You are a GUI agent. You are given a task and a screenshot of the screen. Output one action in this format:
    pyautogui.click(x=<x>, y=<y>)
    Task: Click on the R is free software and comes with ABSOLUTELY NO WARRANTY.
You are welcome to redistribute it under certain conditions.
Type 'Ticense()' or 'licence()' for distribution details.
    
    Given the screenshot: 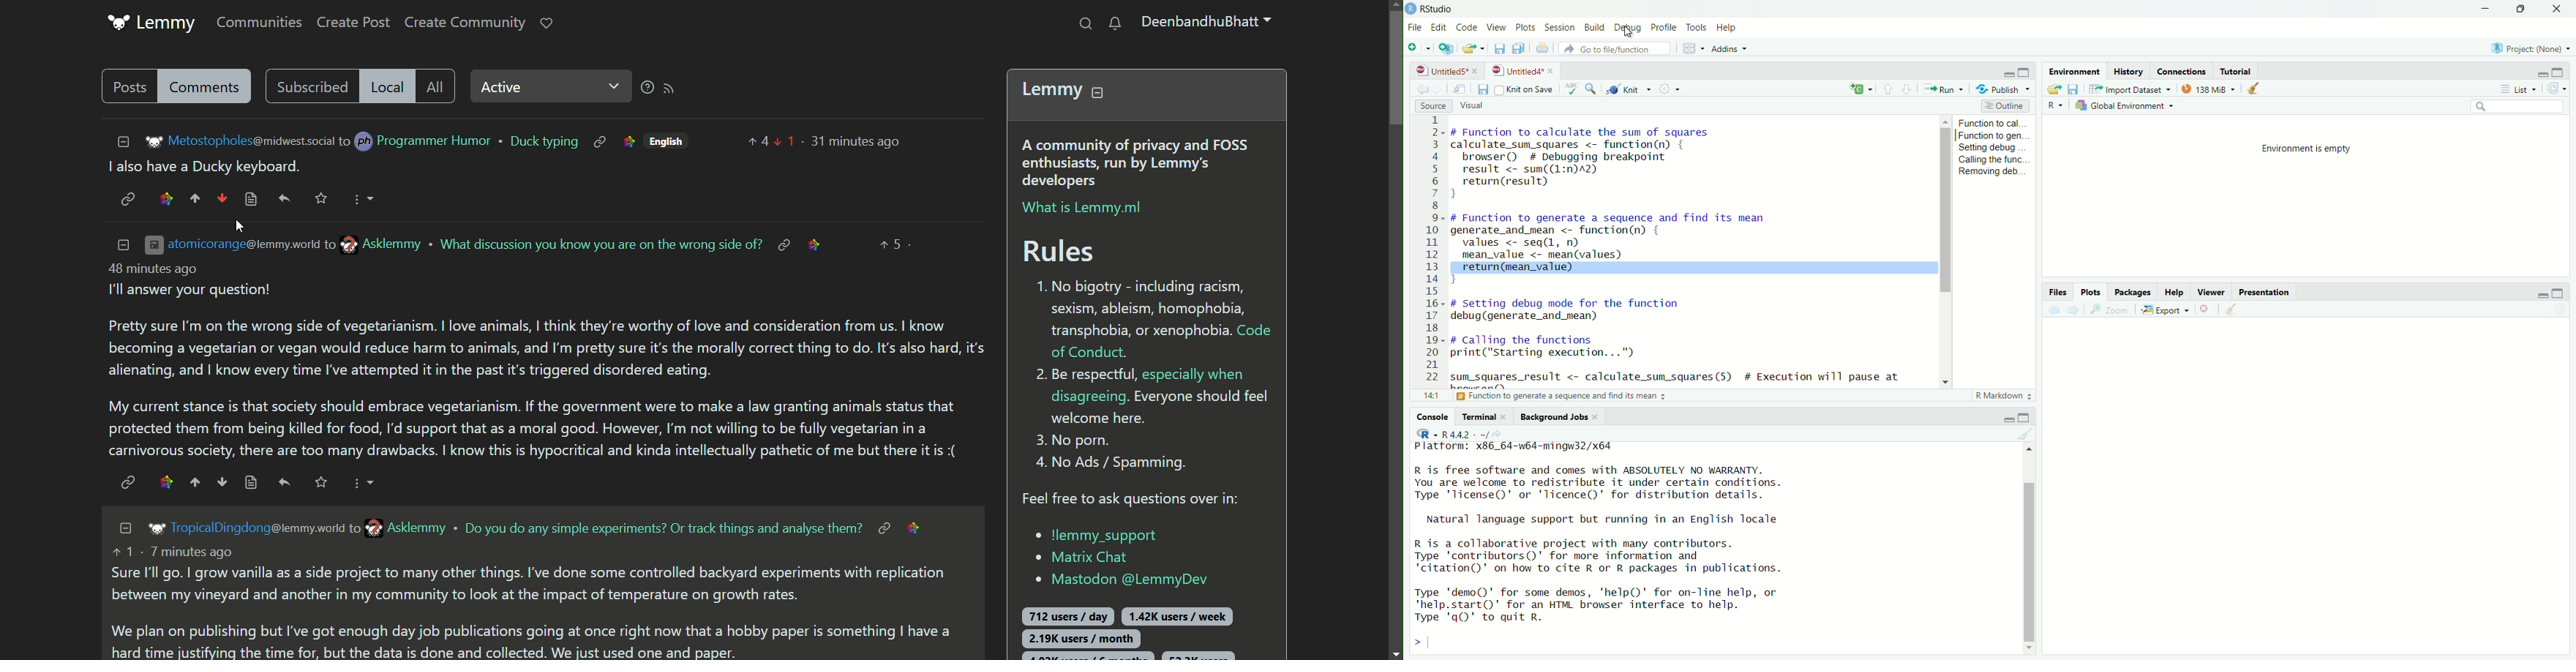 What is the action you would take?
    pyautogui.click(x=1610, y=483)
    